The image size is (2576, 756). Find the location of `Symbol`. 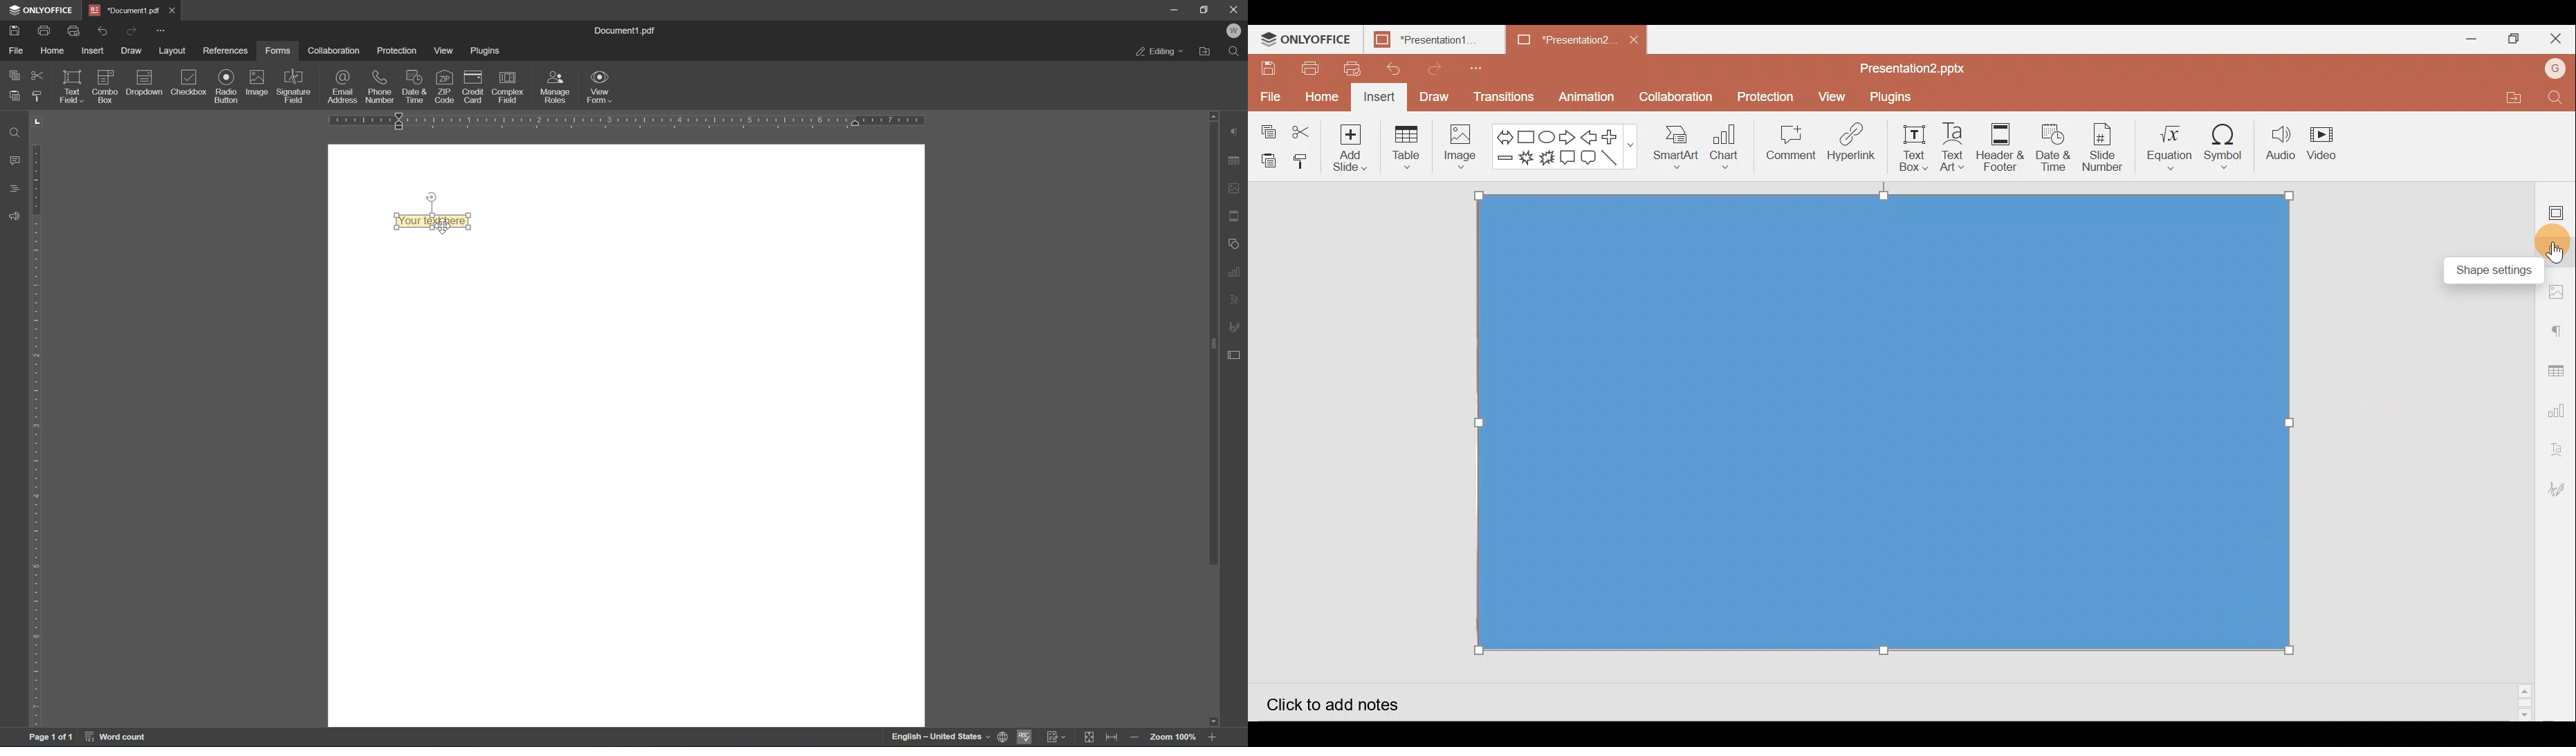

Symbol is located at coordinates (2229, 146).